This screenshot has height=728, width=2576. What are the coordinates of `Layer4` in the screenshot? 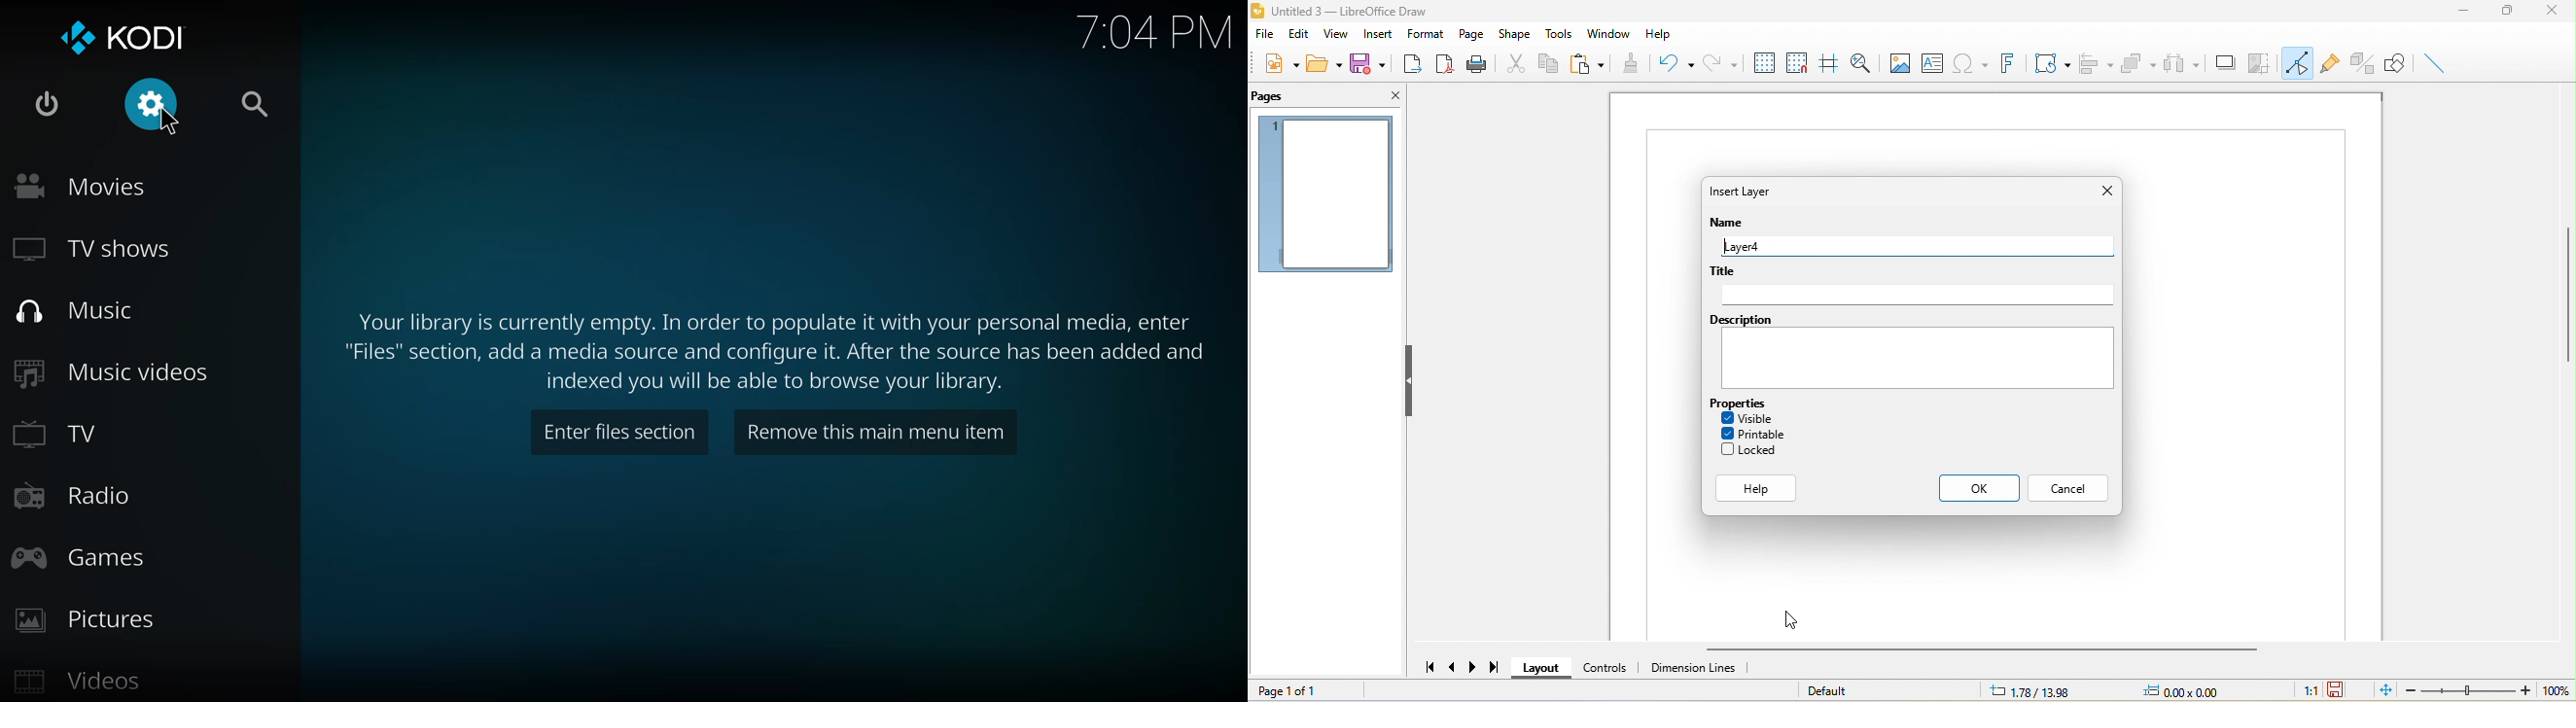 It's located at (1750, 246).